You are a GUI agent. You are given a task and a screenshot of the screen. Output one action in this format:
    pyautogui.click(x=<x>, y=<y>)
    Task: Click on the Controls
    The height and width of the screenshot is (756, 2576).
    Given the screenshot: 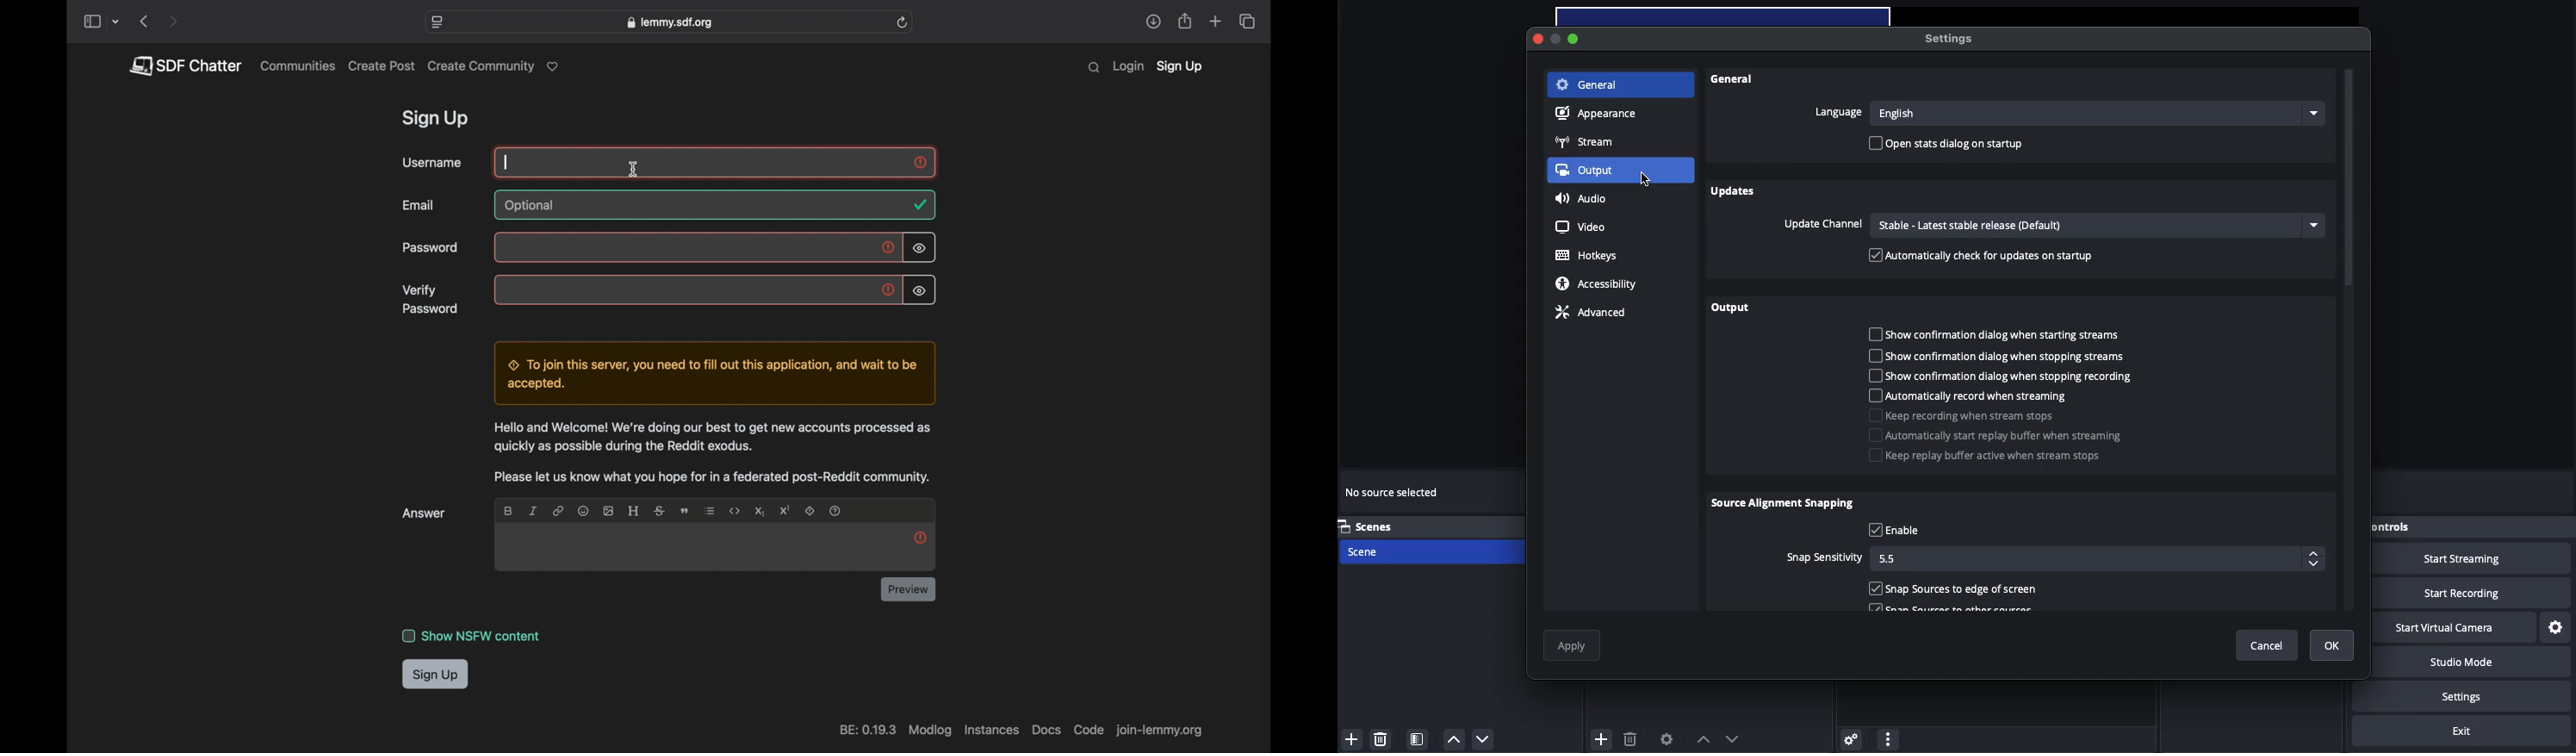 What is the action you would take?
    pyautogui.click(x=2386, y=527)
    